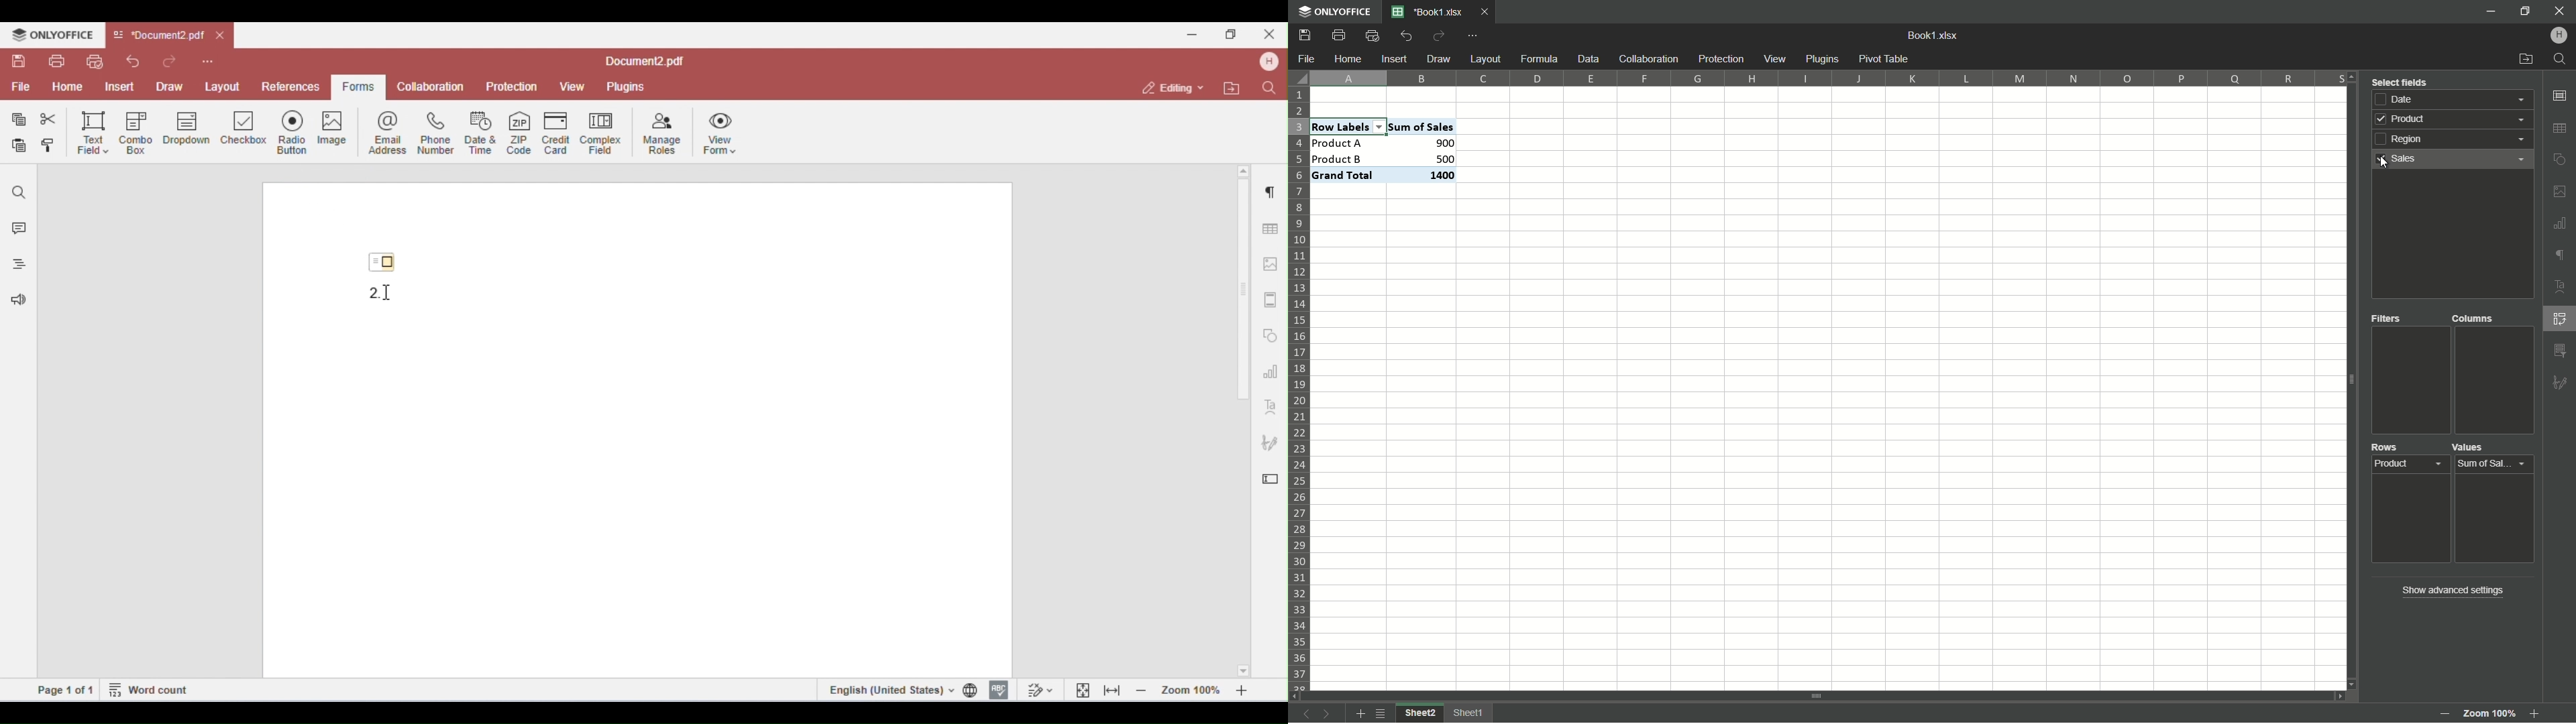 This screenshot has height=728, width=2576. What do you see at coordinates (1394, 59) in the screenshot?
I see `Insert` at bounding box center [1394, 59].